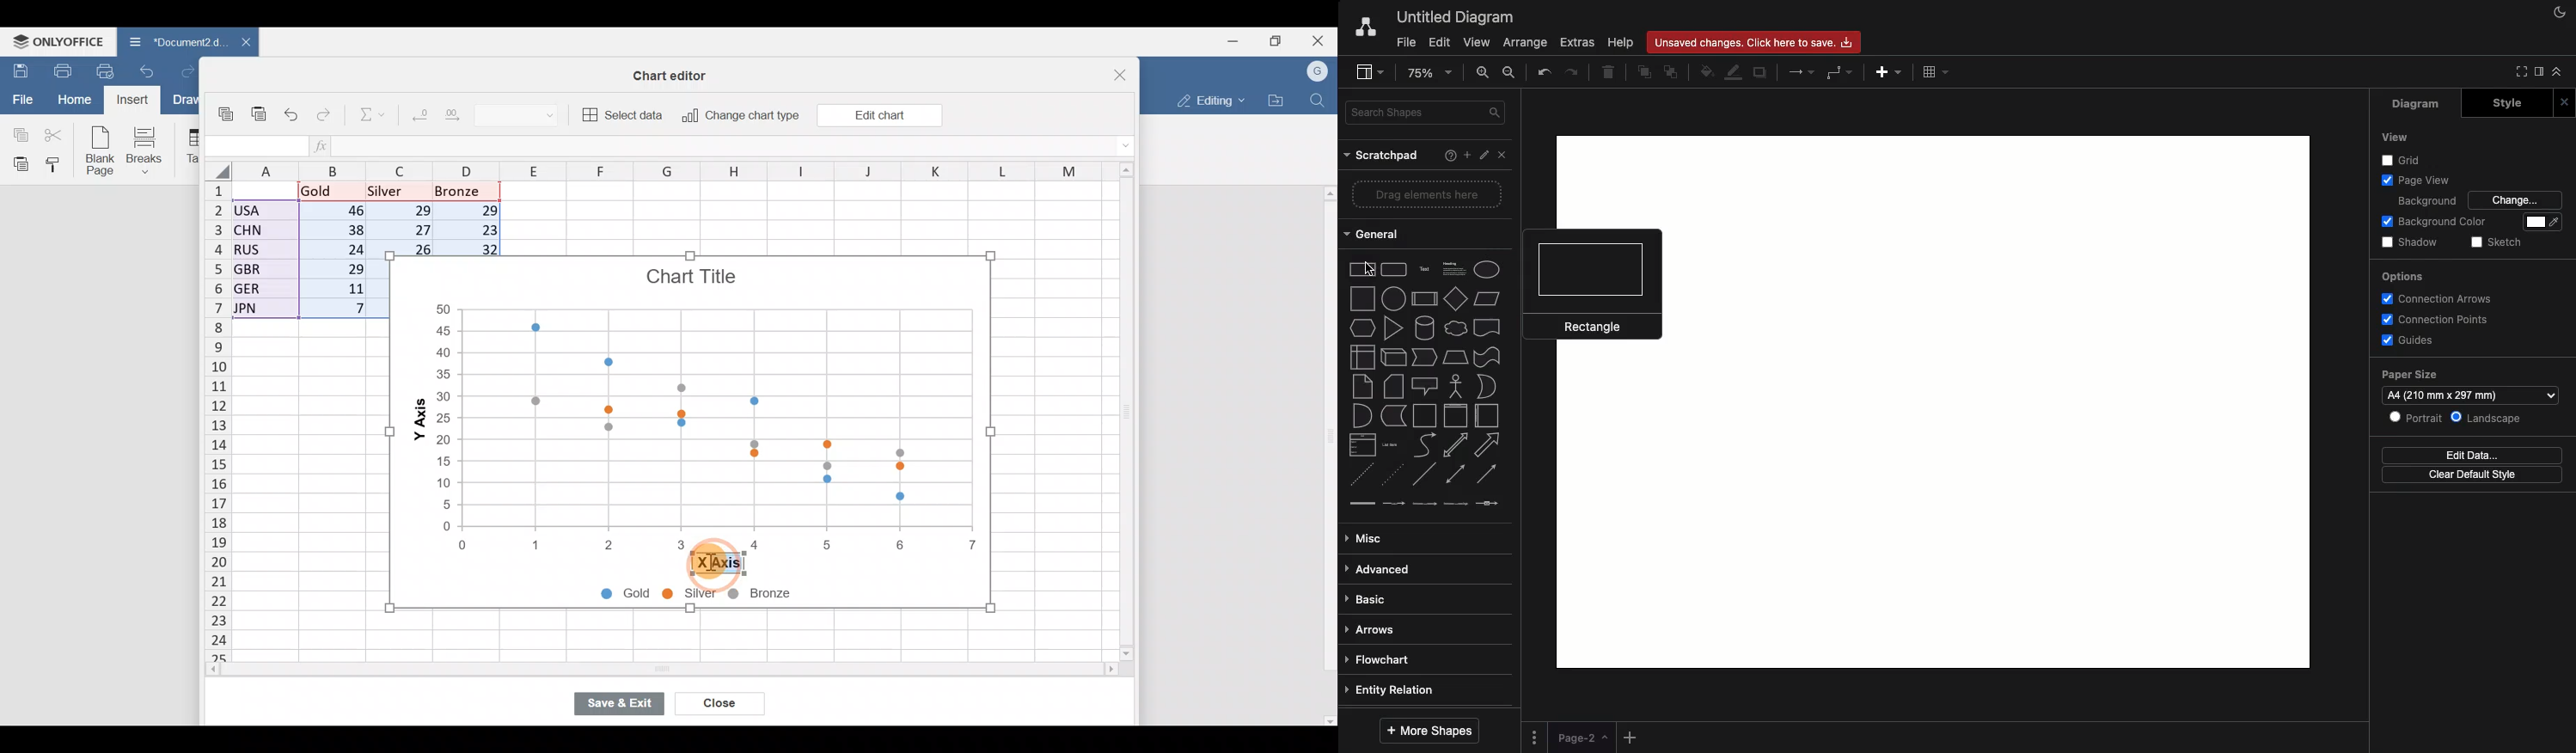 This screenshot has width=2576, height=756. What do you see at coordinates (2262, 402) in the screenshot?
I see `Canvas` at bounding box center [2262, 402].